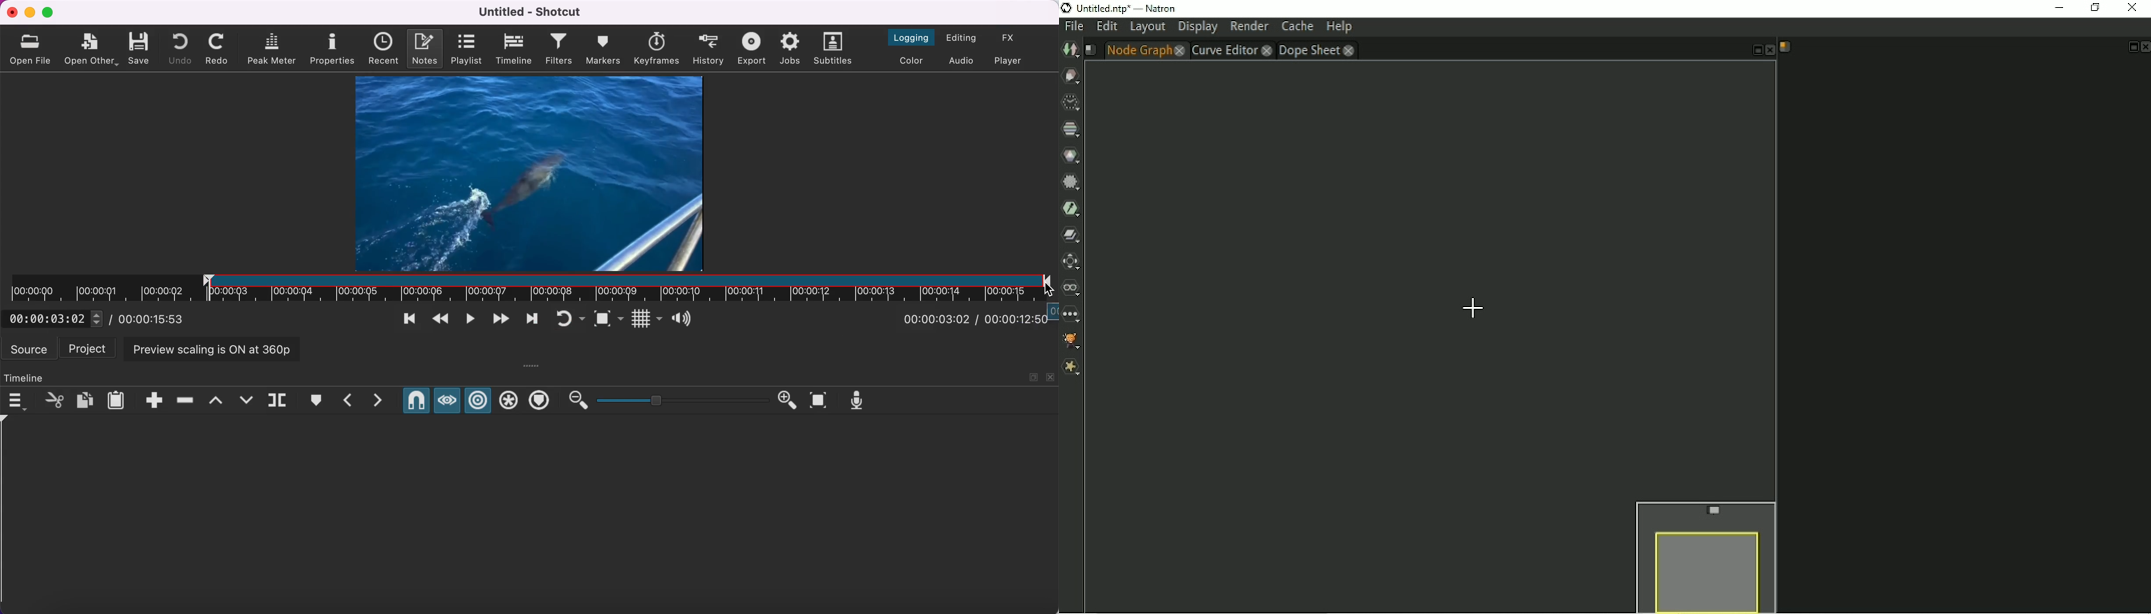  I want to click on play quickly forwards, so click(499, 320).